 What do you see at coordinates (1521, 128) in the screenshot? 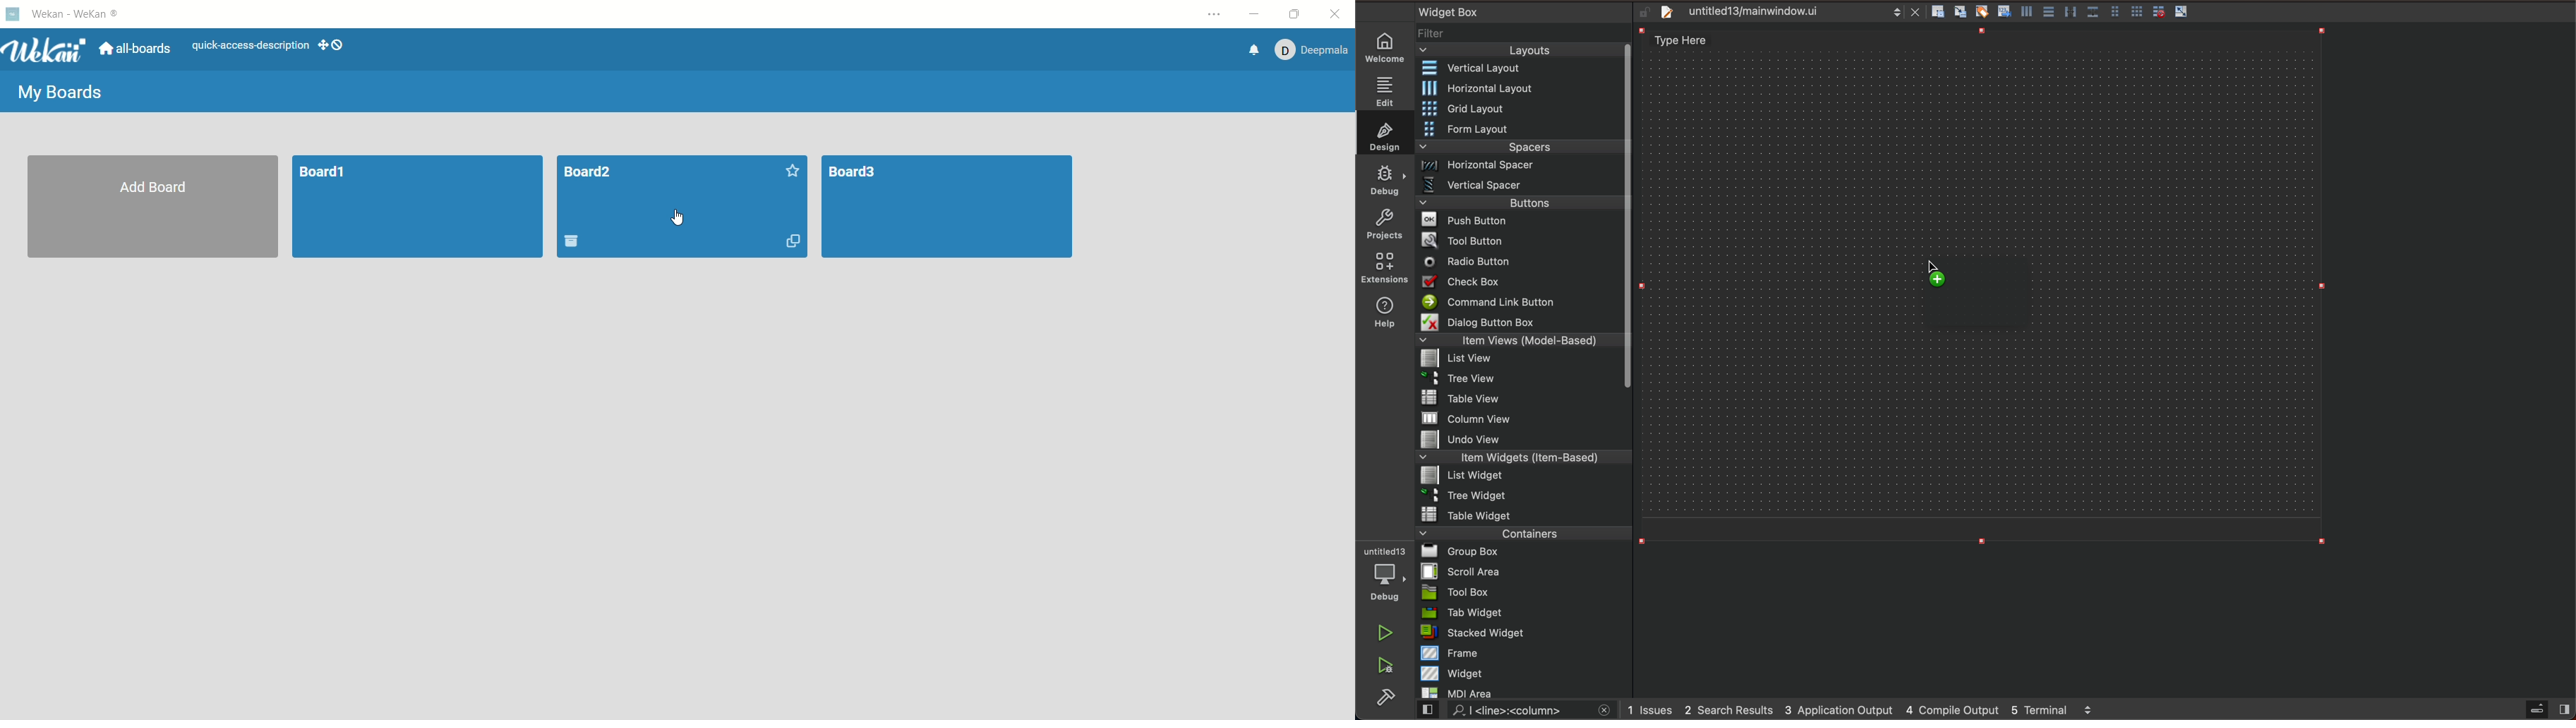
I see `form layout` at bounding box center [1521, 128].